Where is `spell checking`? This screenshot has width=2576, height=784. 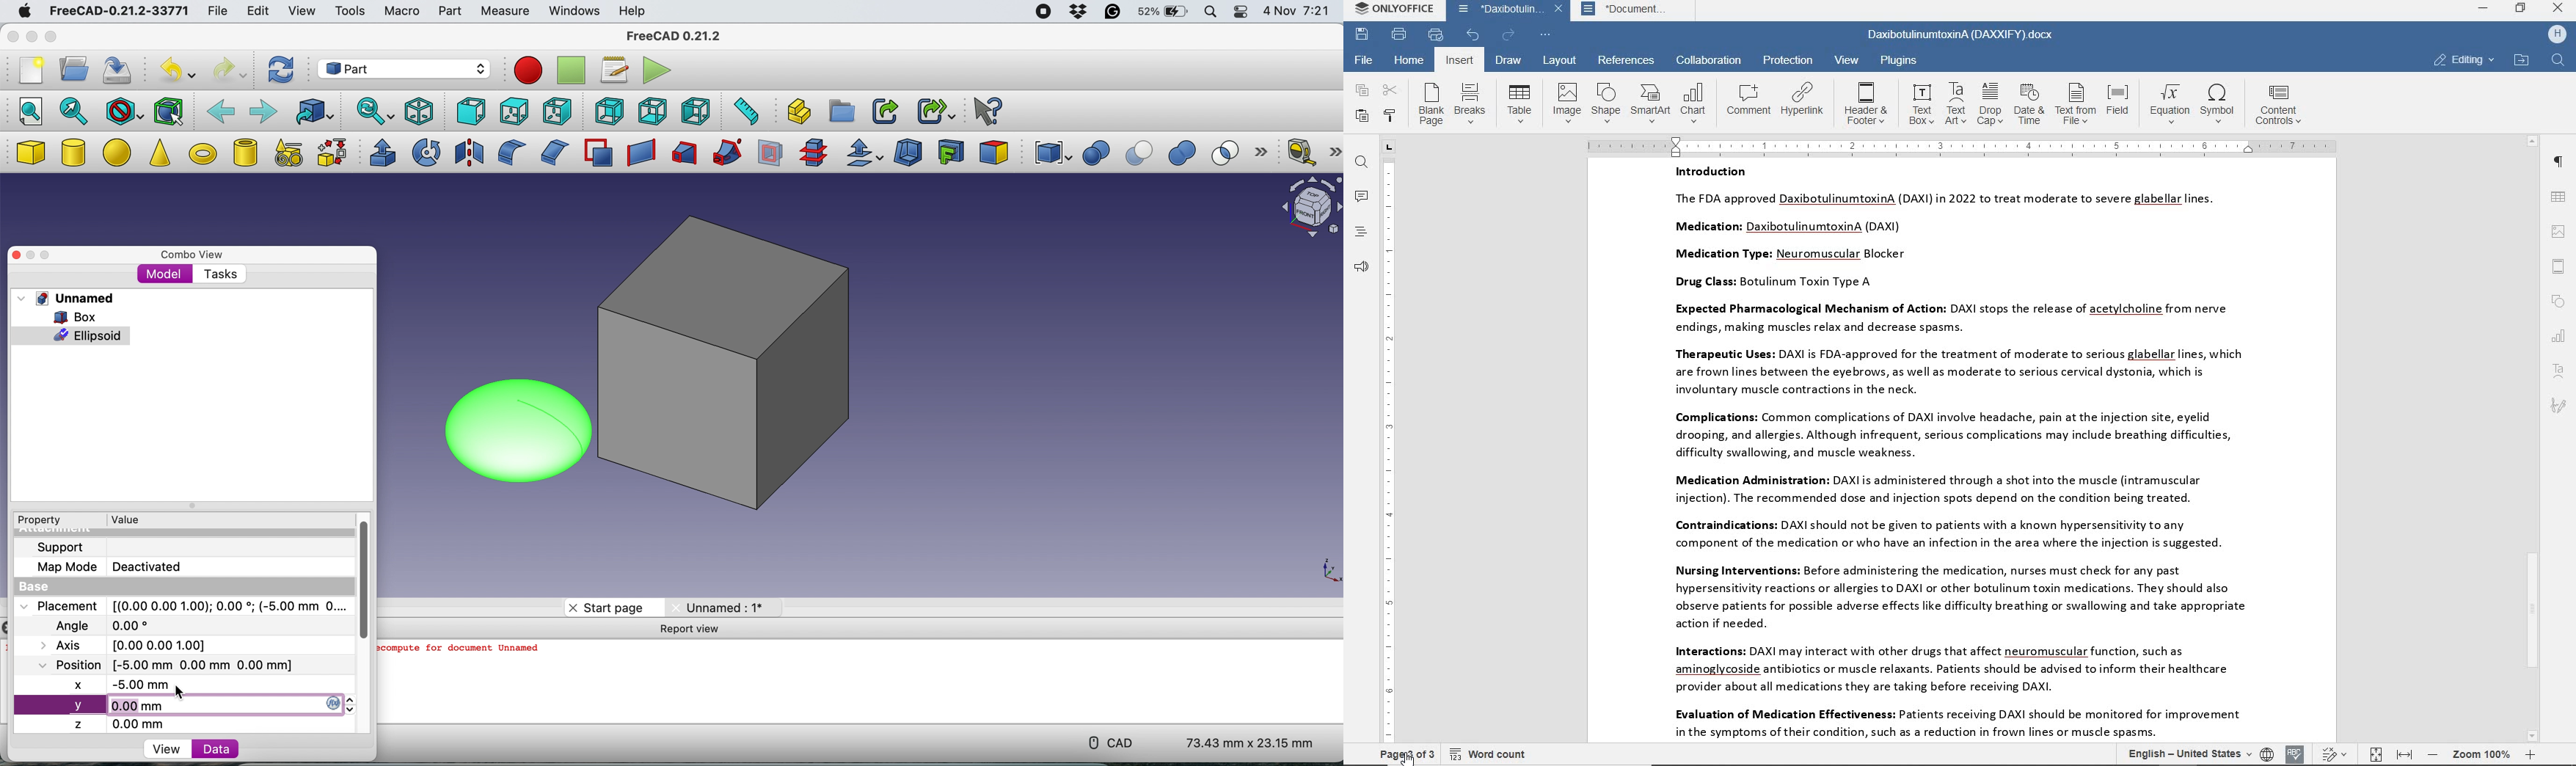 spell checking is located at coordinates (2296, 753).